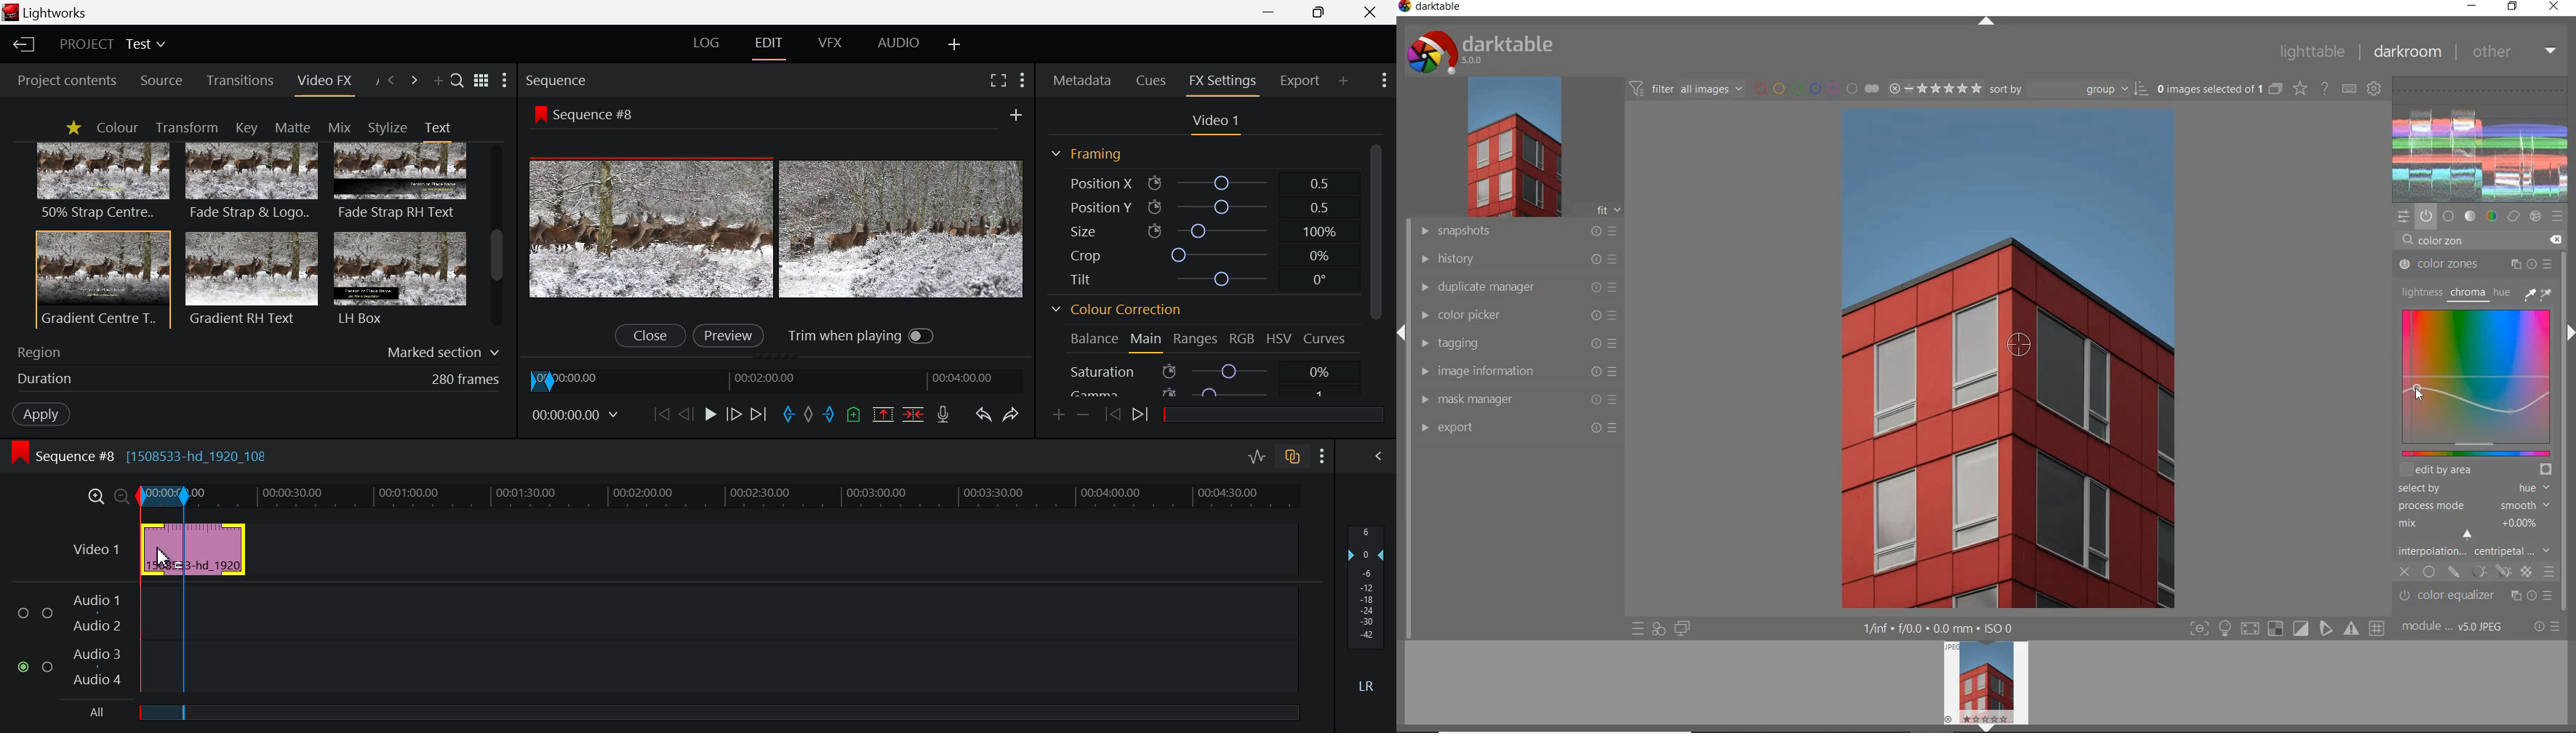 The image size is (2576, 756). Describe the element at coordinates (855, 415) in the screenshot. I see `Mark Cue` at that location.